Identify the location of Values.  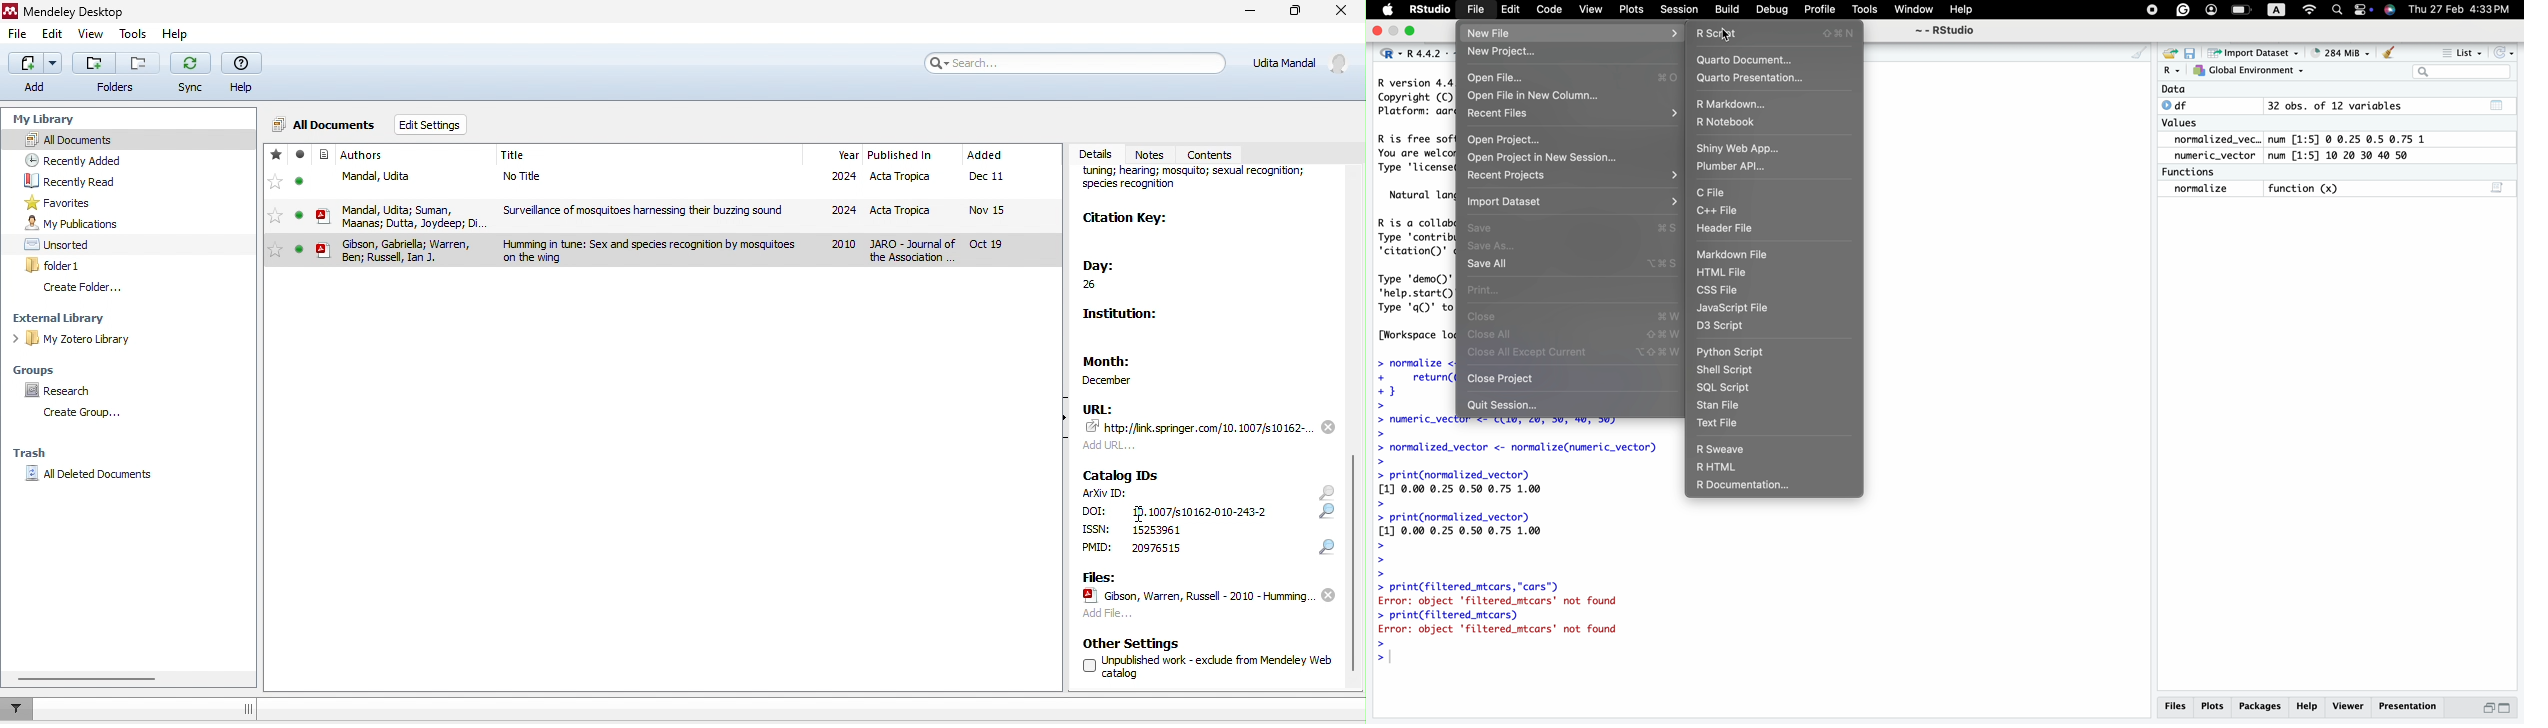
(2183, 124).